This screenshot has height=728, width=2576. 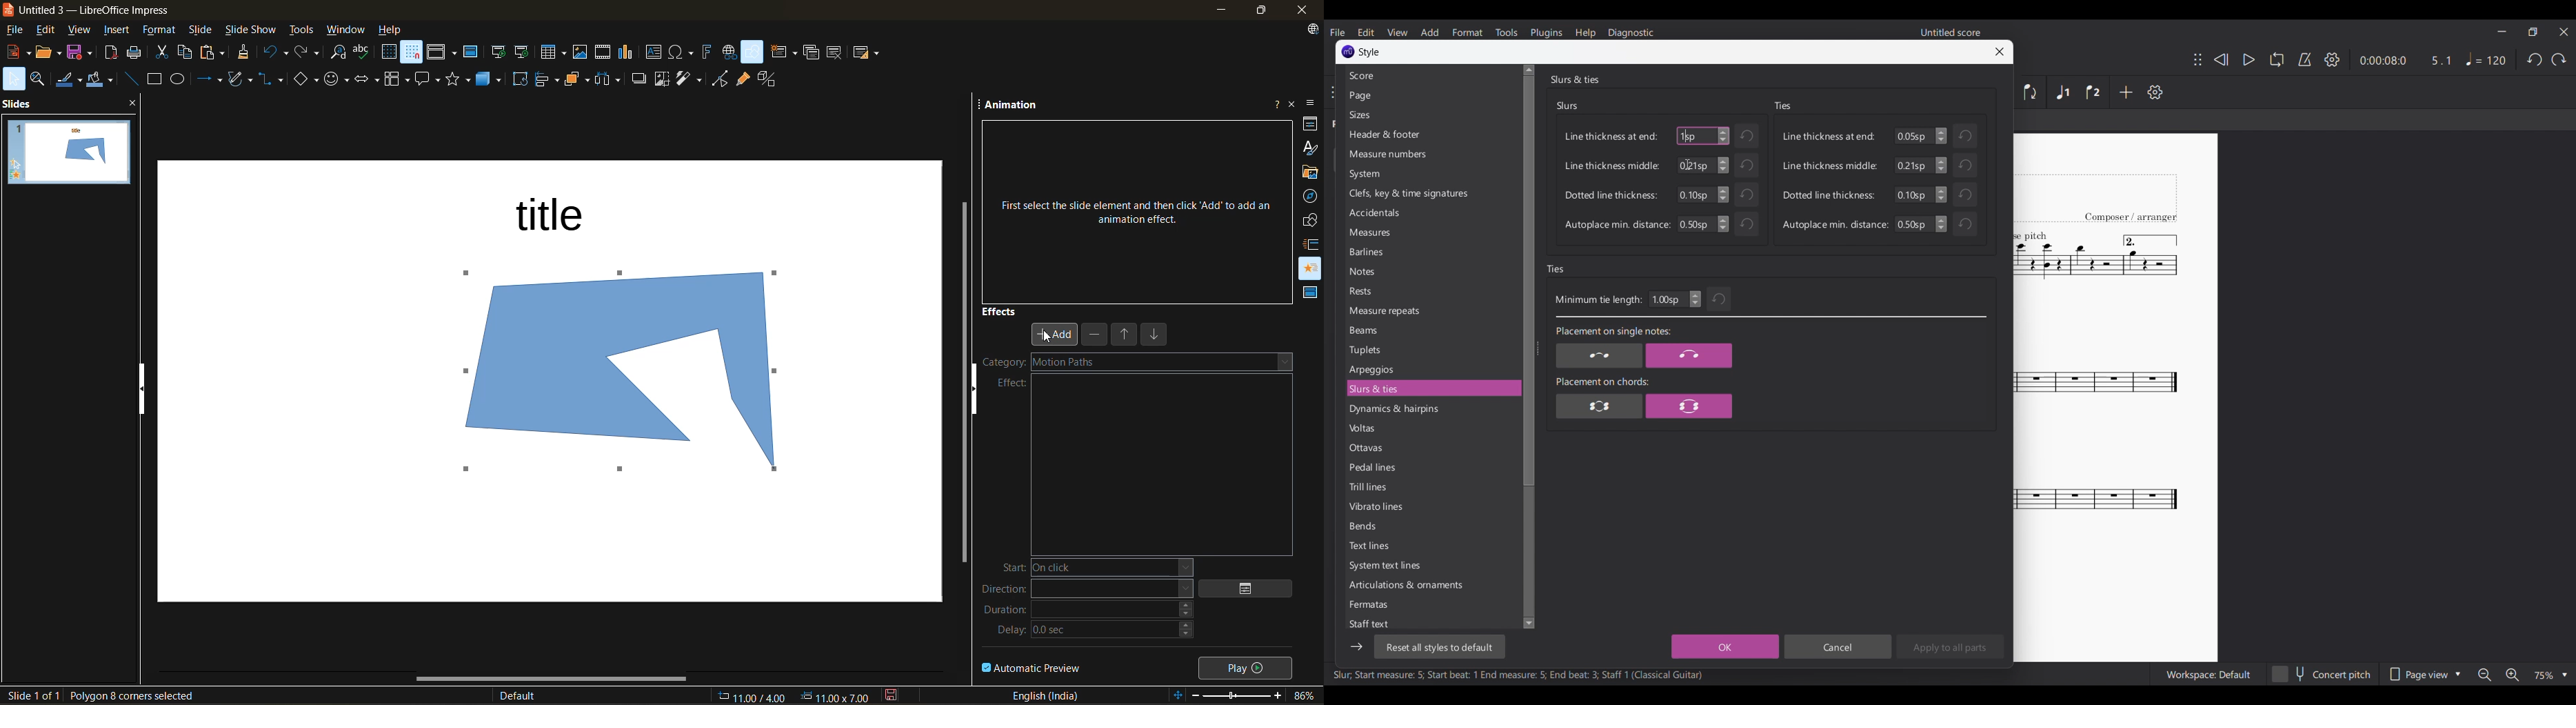 What do you see at coordinates (244, 53) in the screenshot?
I see `clone formatting` at bounding box center [244, 53].